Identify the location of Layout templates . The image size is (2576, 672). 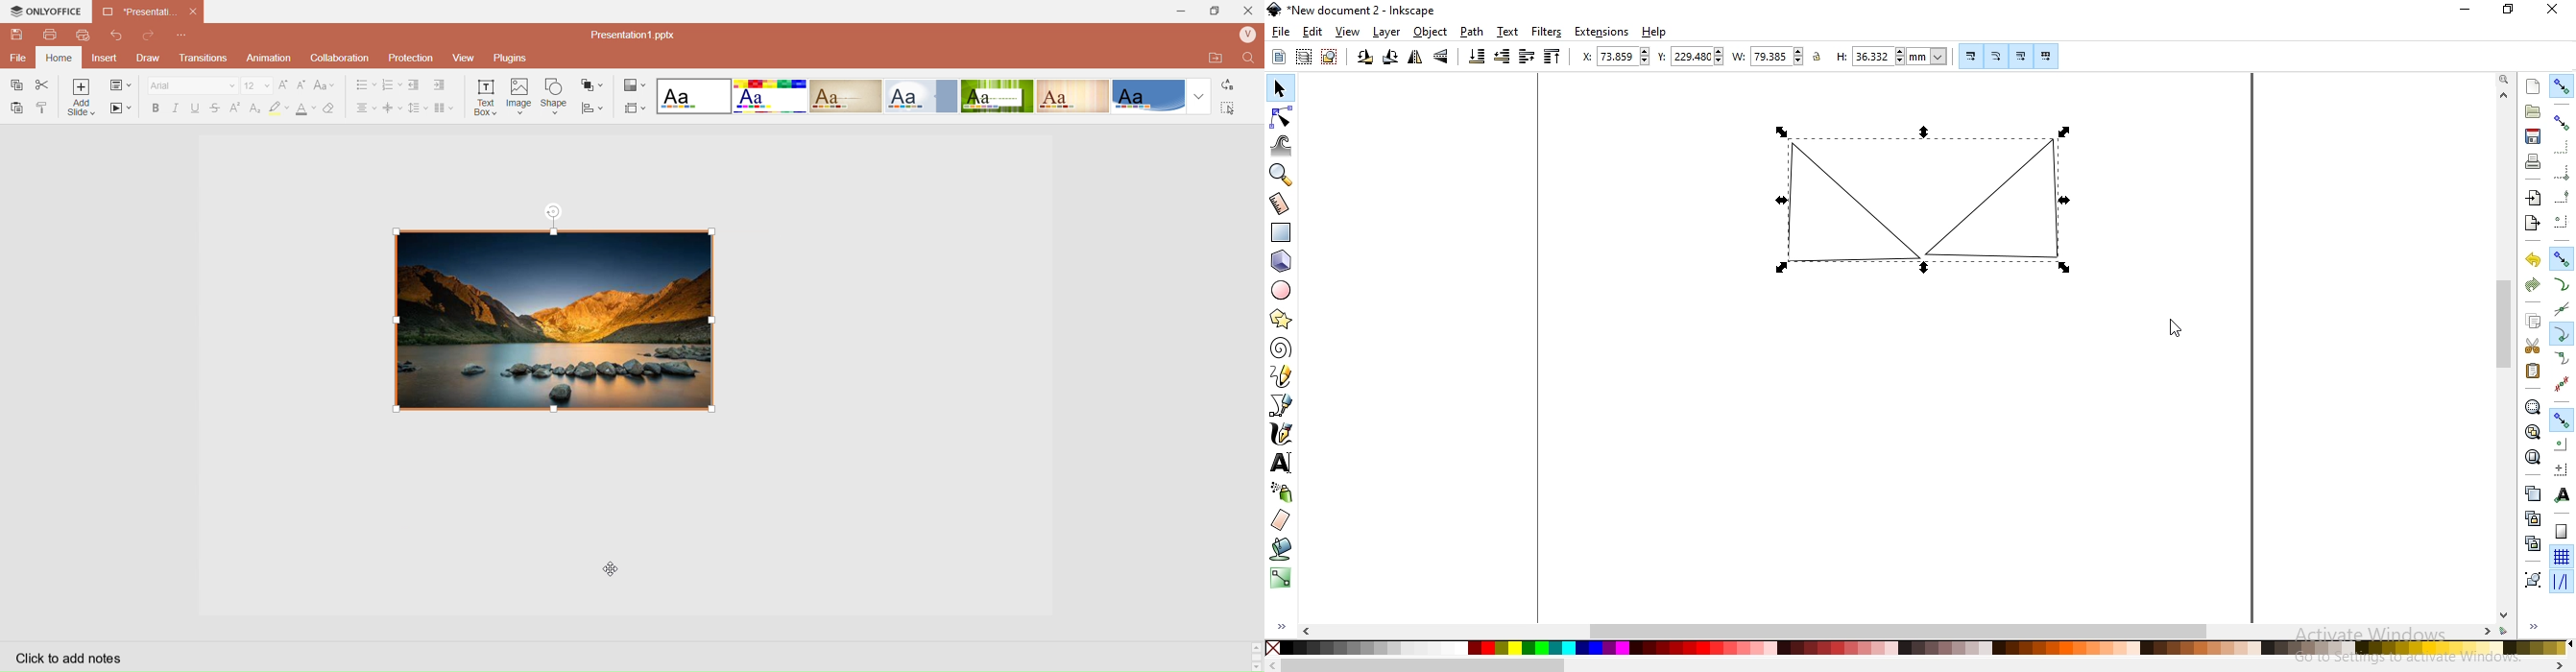
(936, 96).